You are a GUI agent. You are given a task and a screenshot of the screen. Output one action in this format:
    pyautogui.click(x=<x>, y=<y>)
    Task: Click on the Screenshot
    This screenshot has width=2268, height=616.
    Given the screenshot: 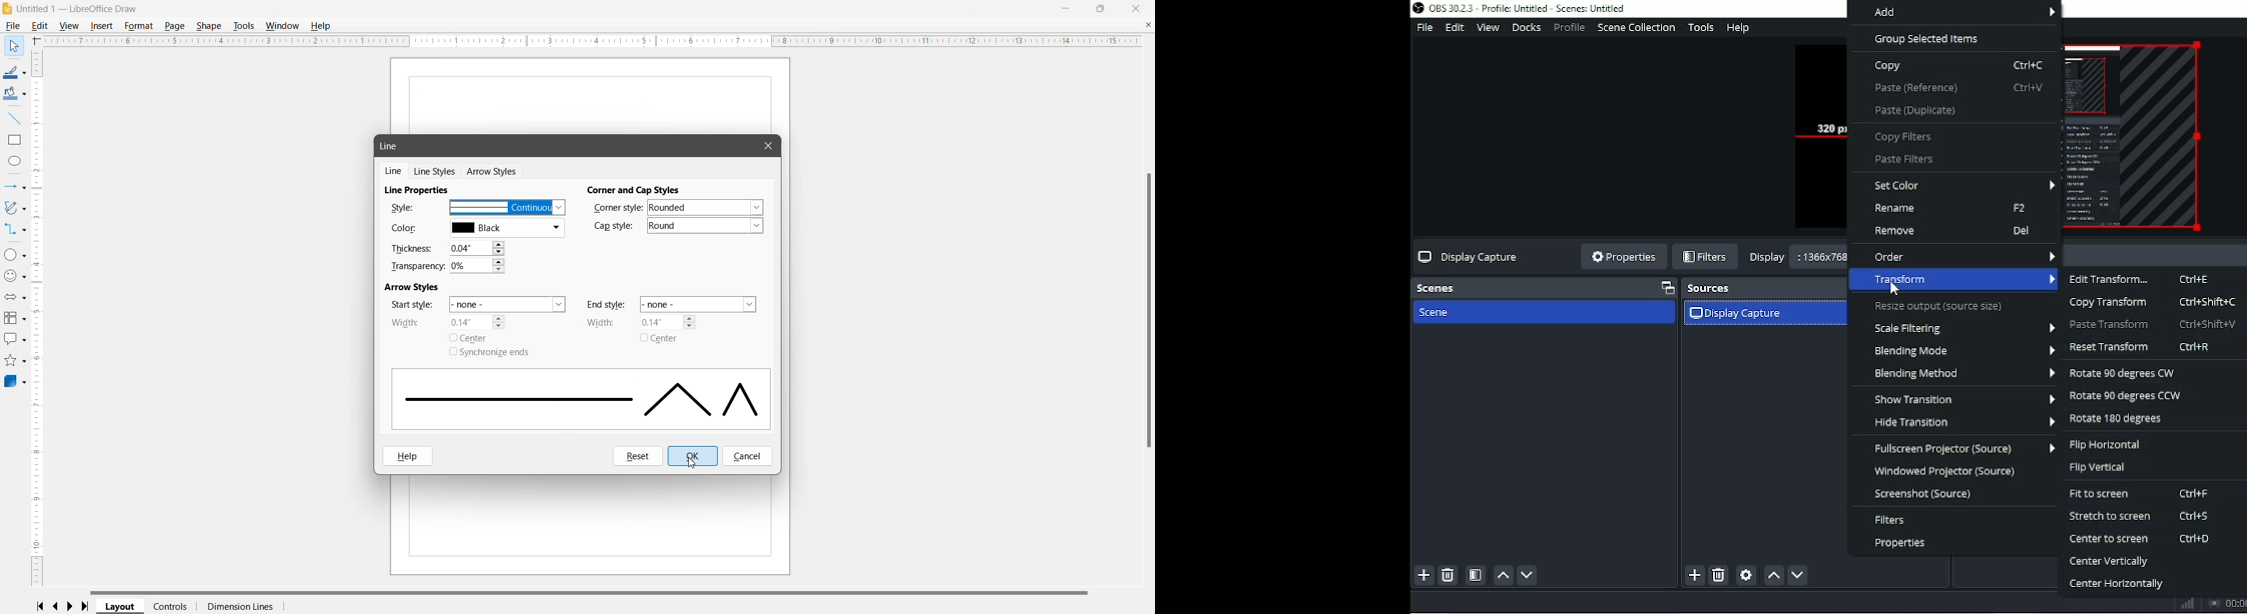 What is the action you would take?
    pyautogui.click(x=1922, y=495)
    